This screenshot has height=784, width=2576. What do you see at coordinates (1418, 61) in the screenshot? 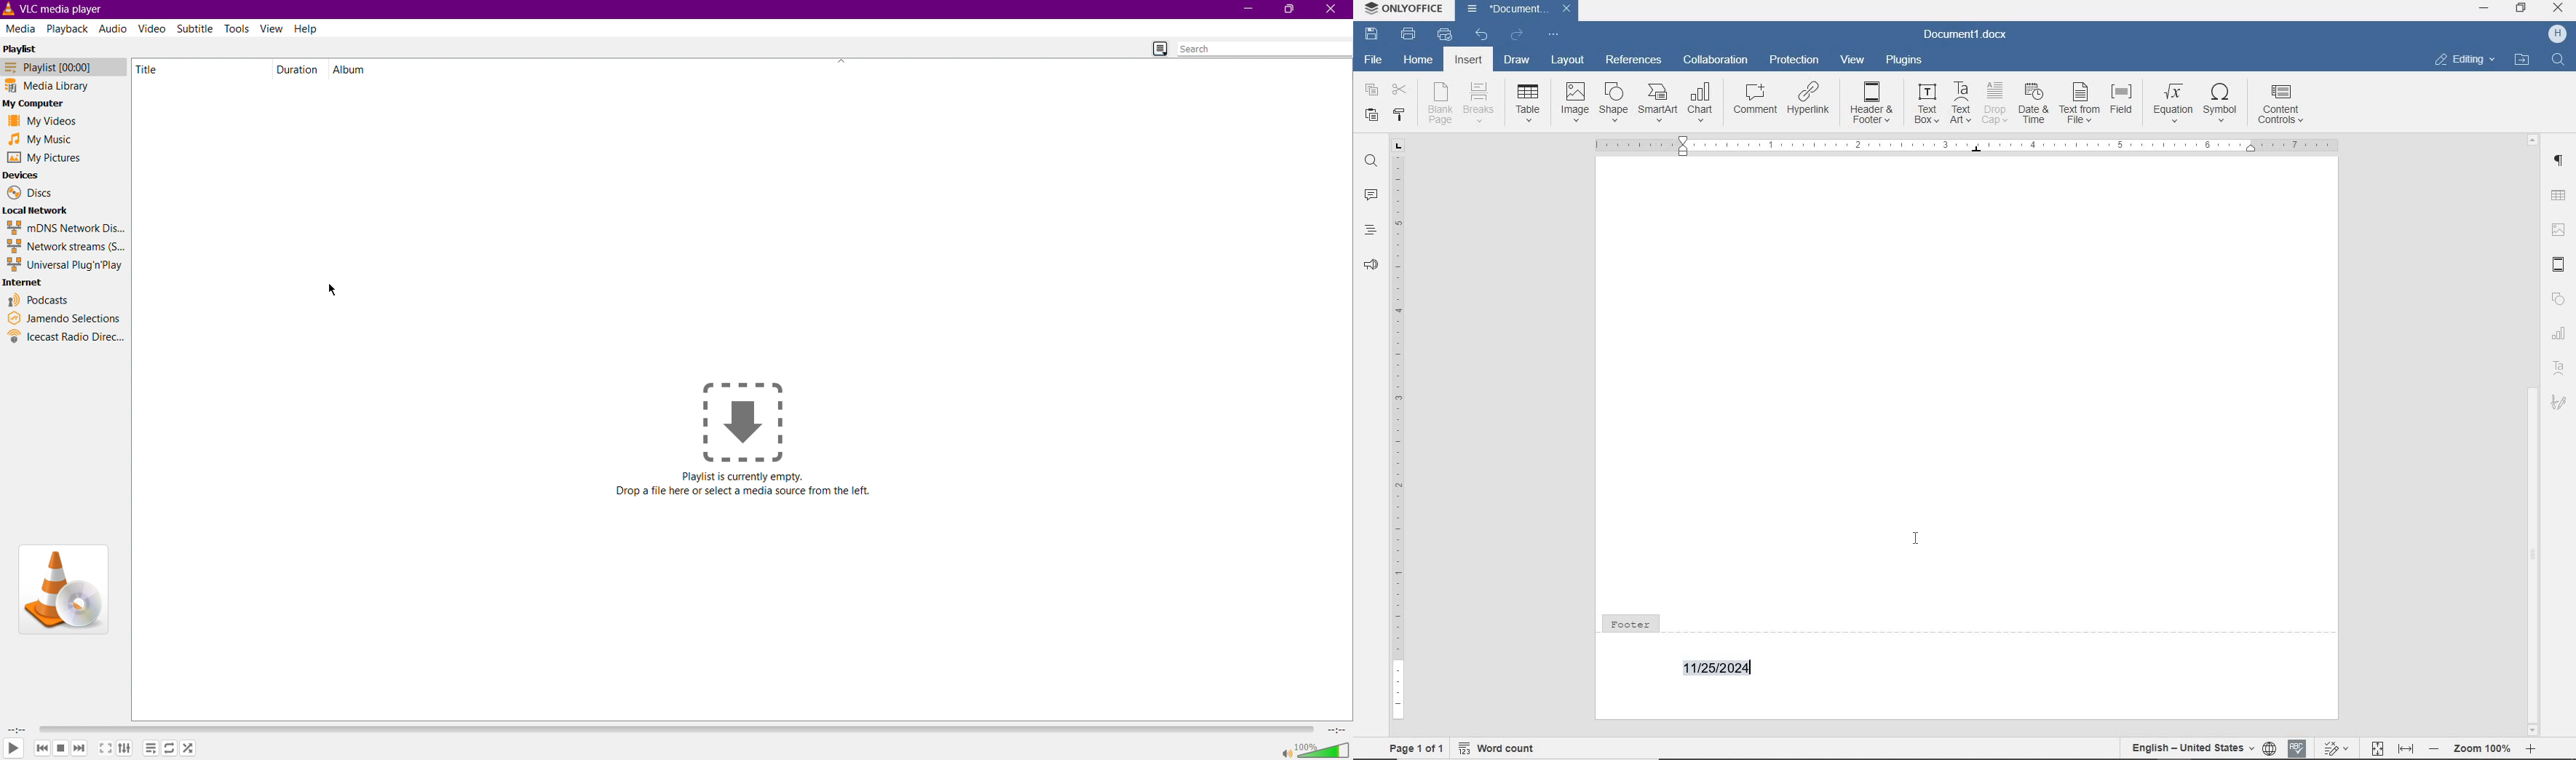
I see `home` at bounding box center [1418, 61].